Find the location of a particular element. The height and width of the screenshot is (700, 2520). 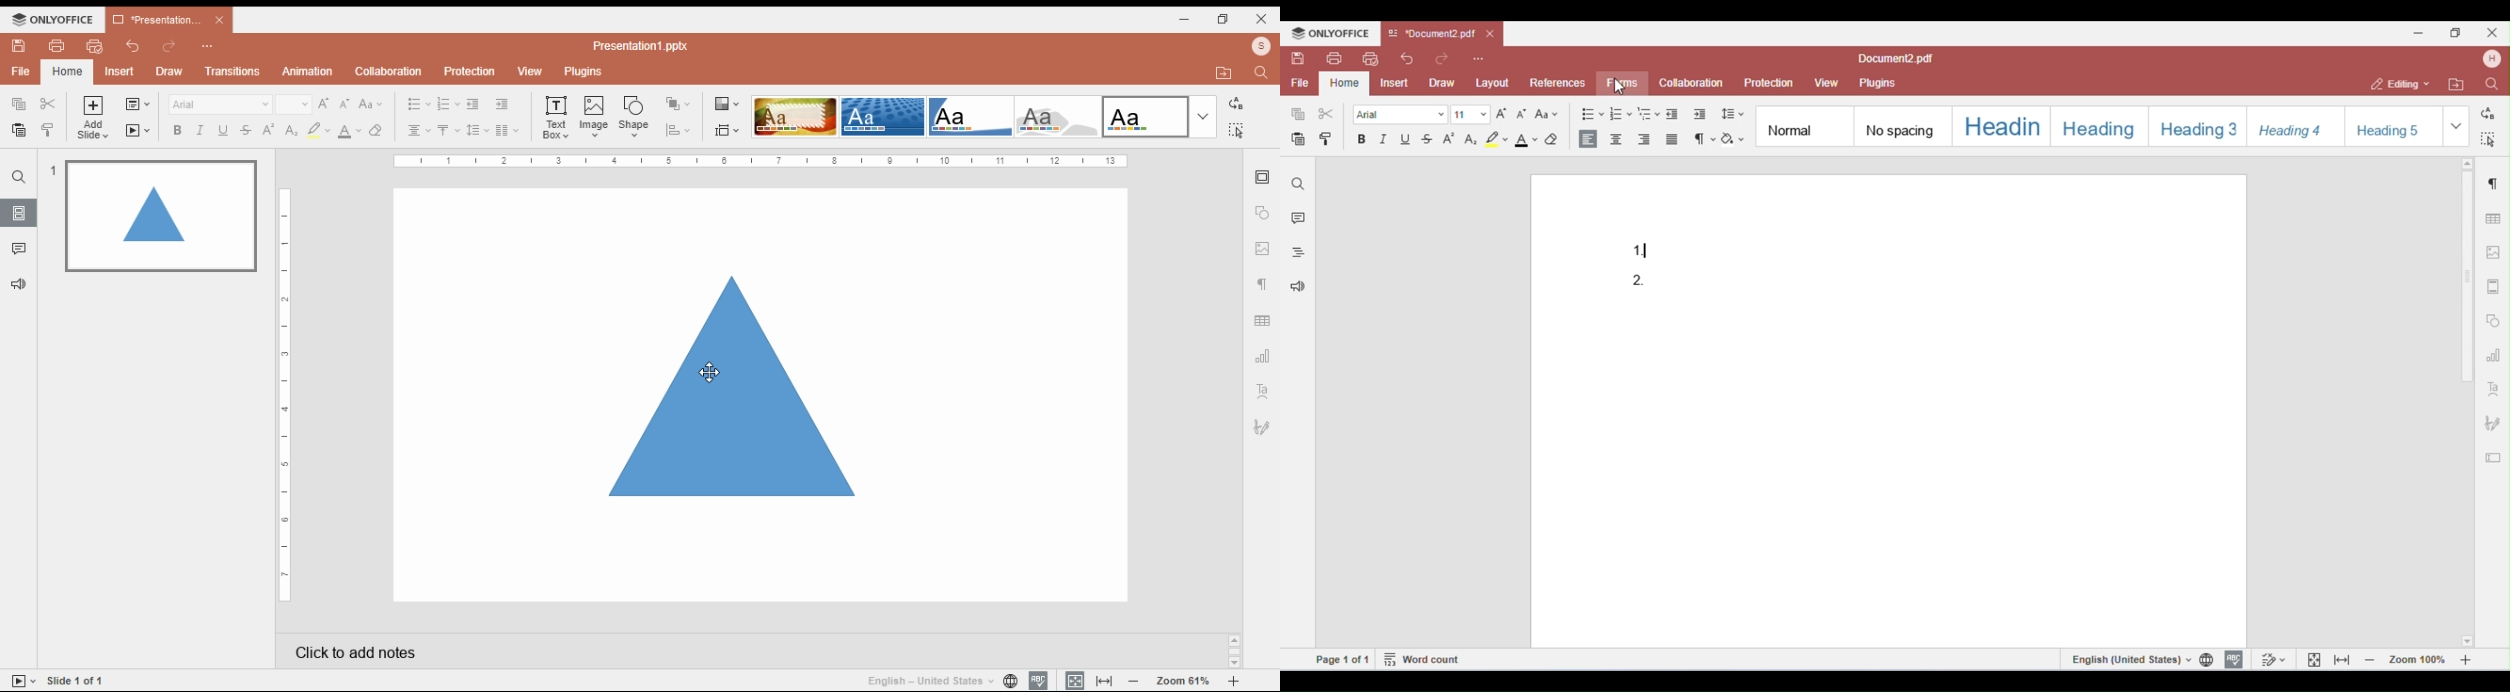

quick print is located at coordinates (97, 45).